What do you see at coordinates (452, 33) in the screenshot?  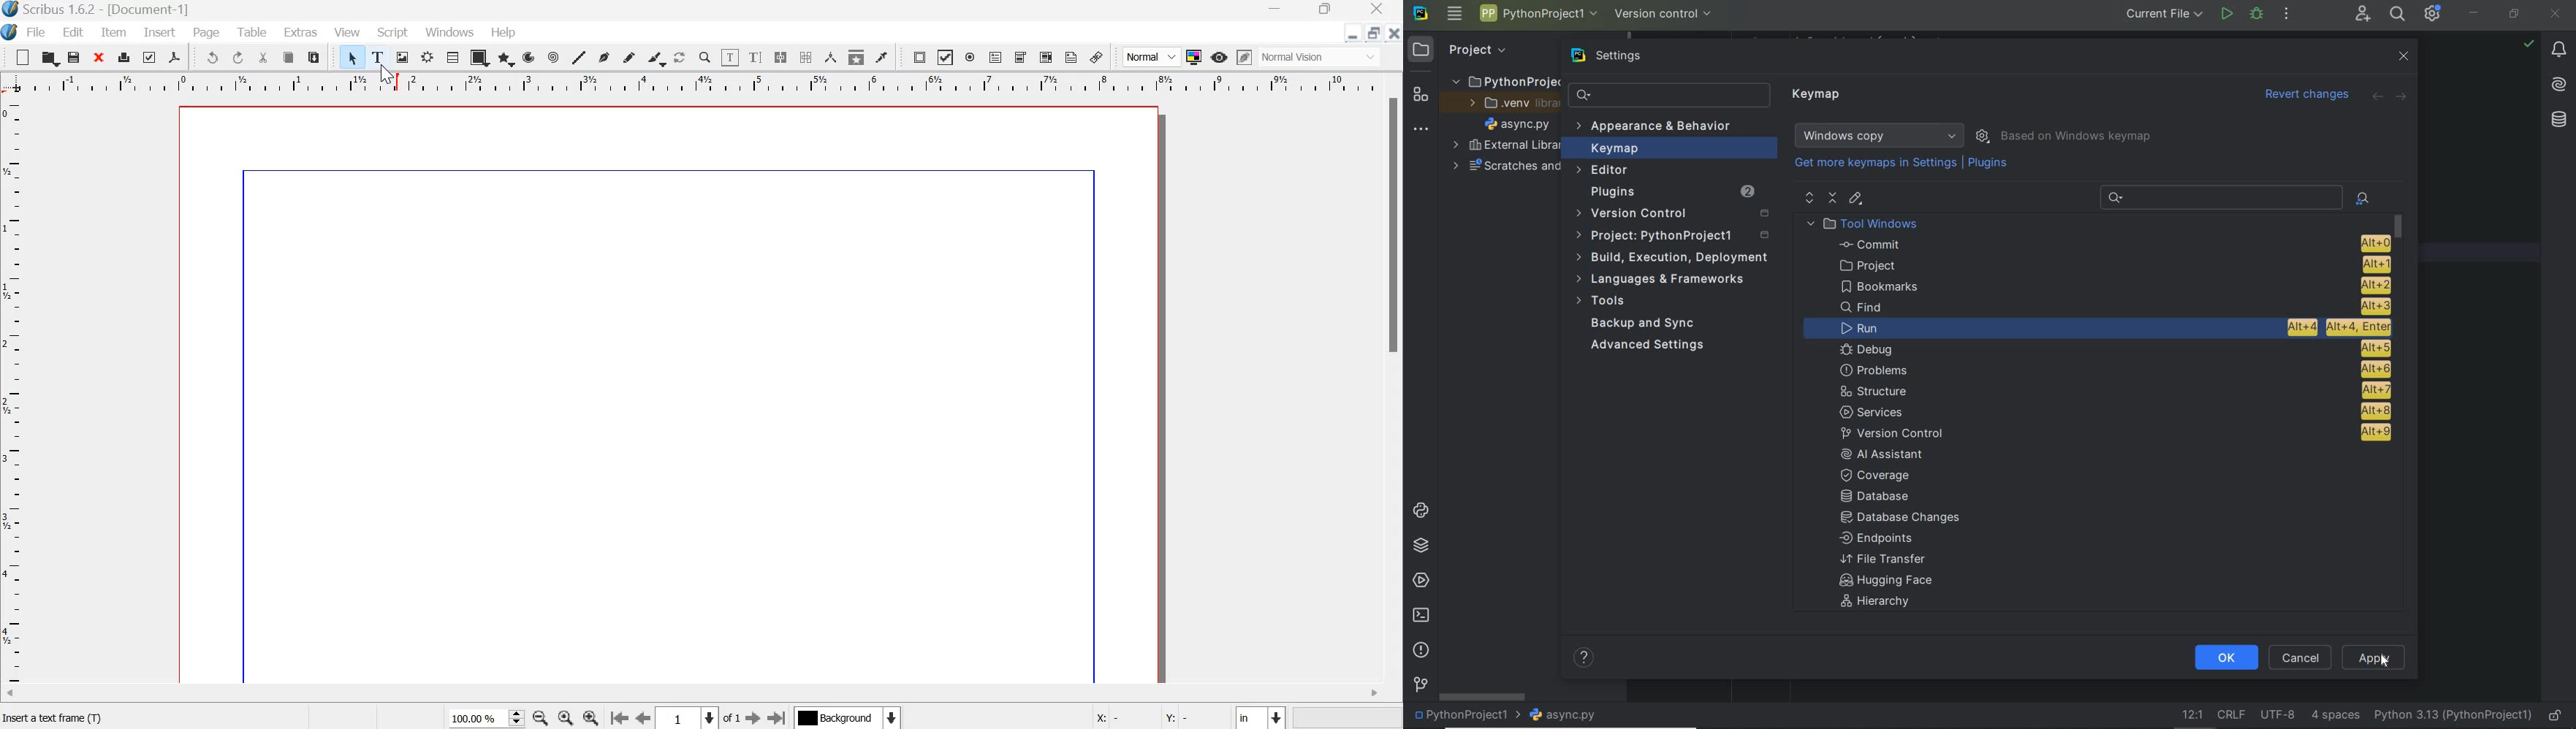 I see `windows` at bounding box center [452, 33].